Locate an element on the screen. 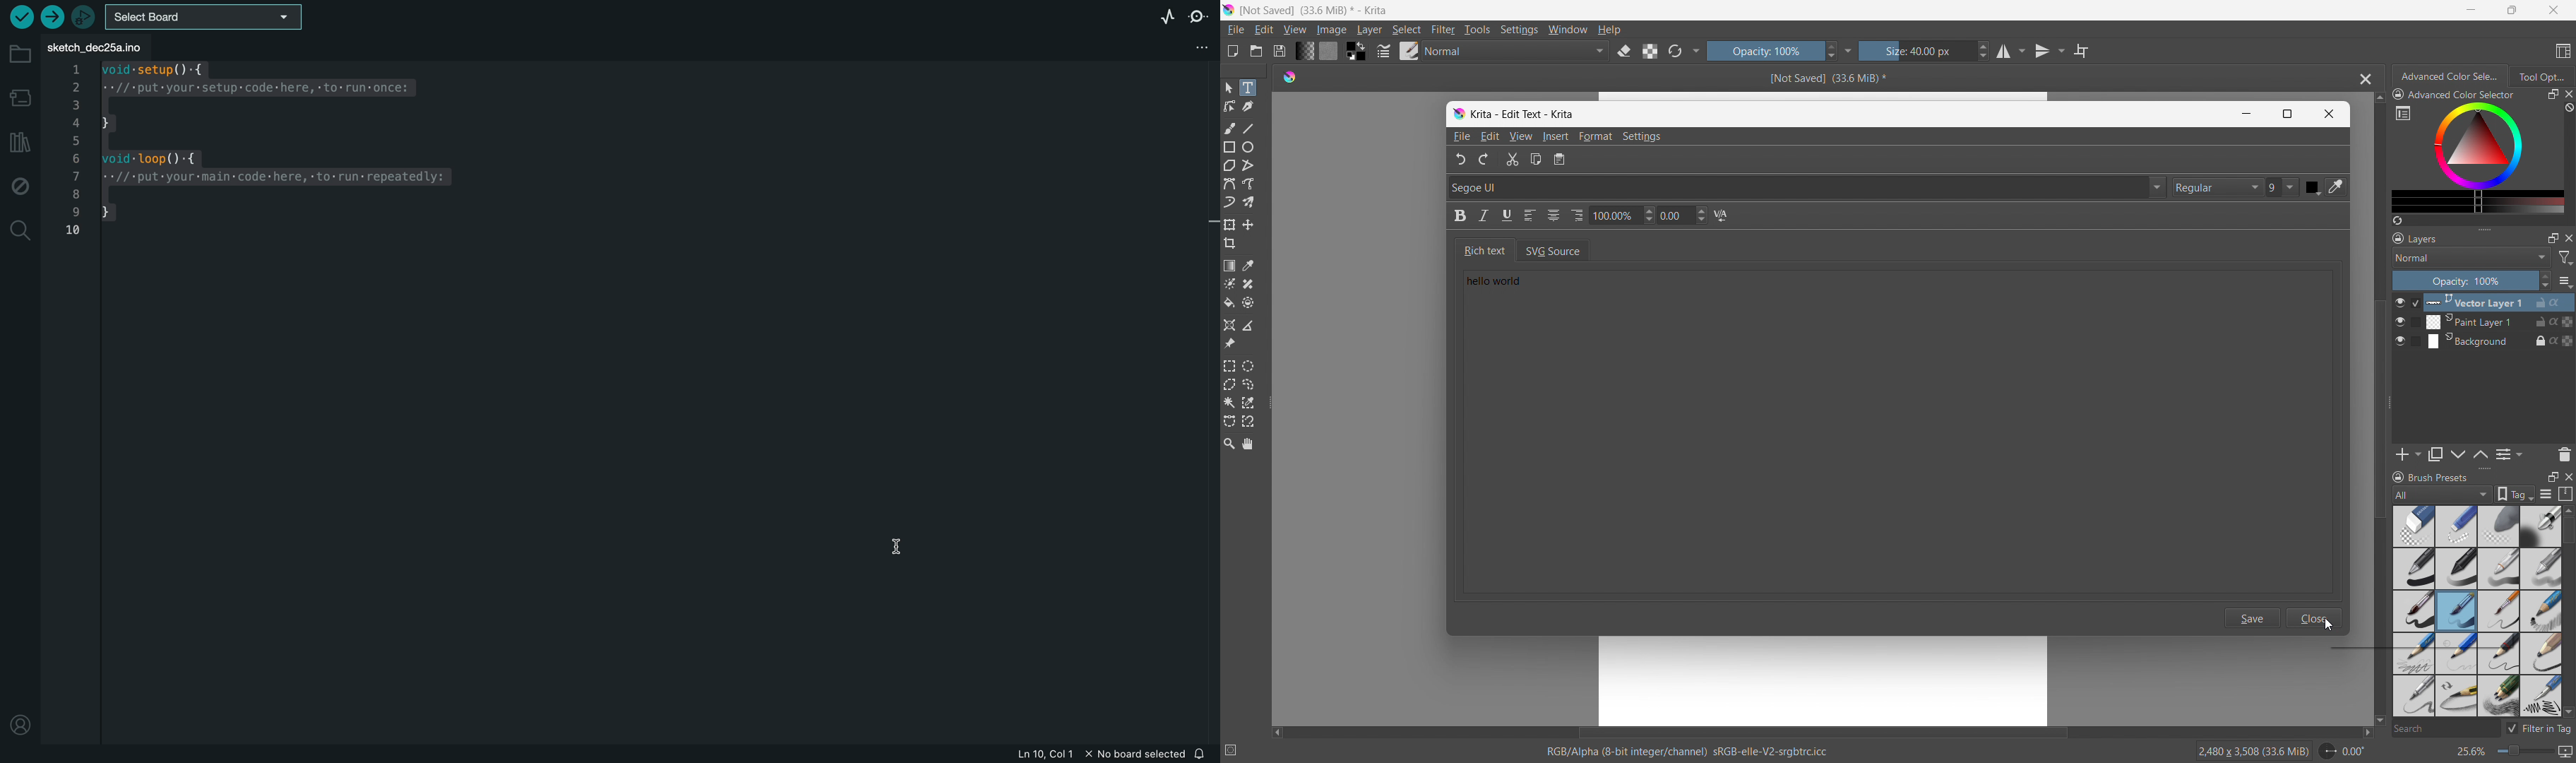 The image size is (2576, 784). logo is located at coordinates (1458, 114).